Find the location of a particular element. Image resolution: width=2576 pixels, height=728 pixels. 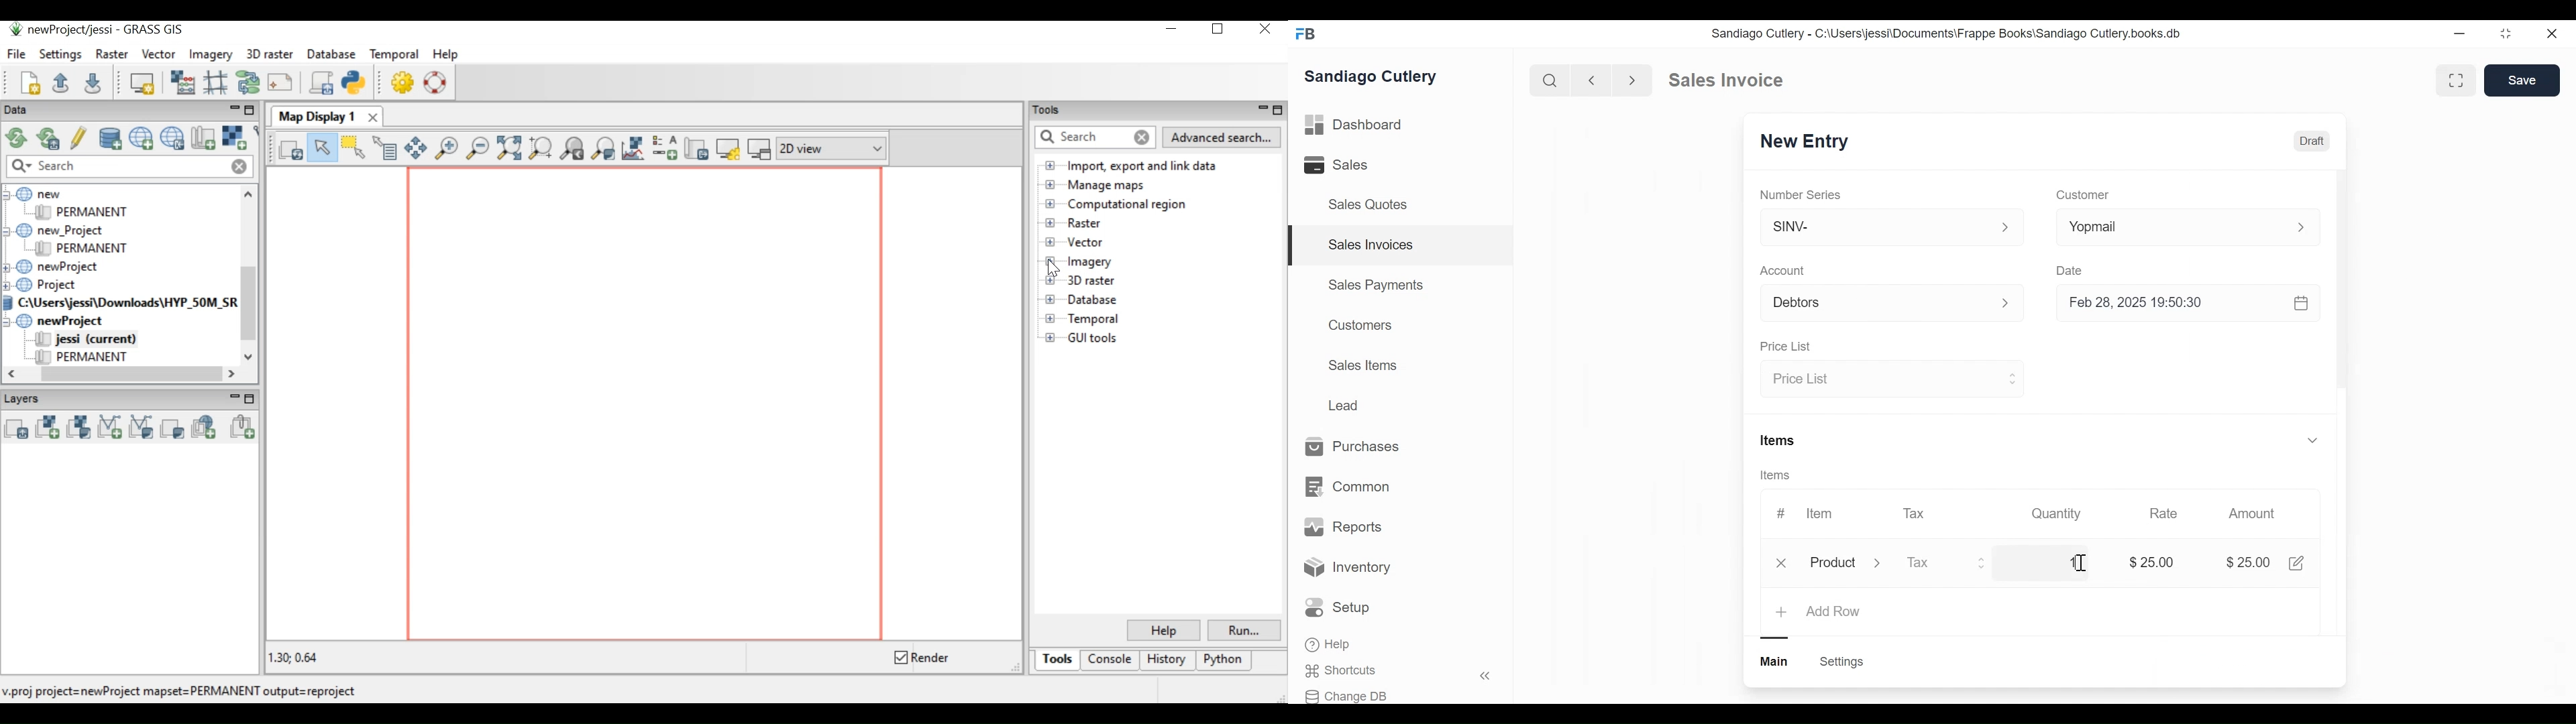

v is located at coordinates (2313, 441).